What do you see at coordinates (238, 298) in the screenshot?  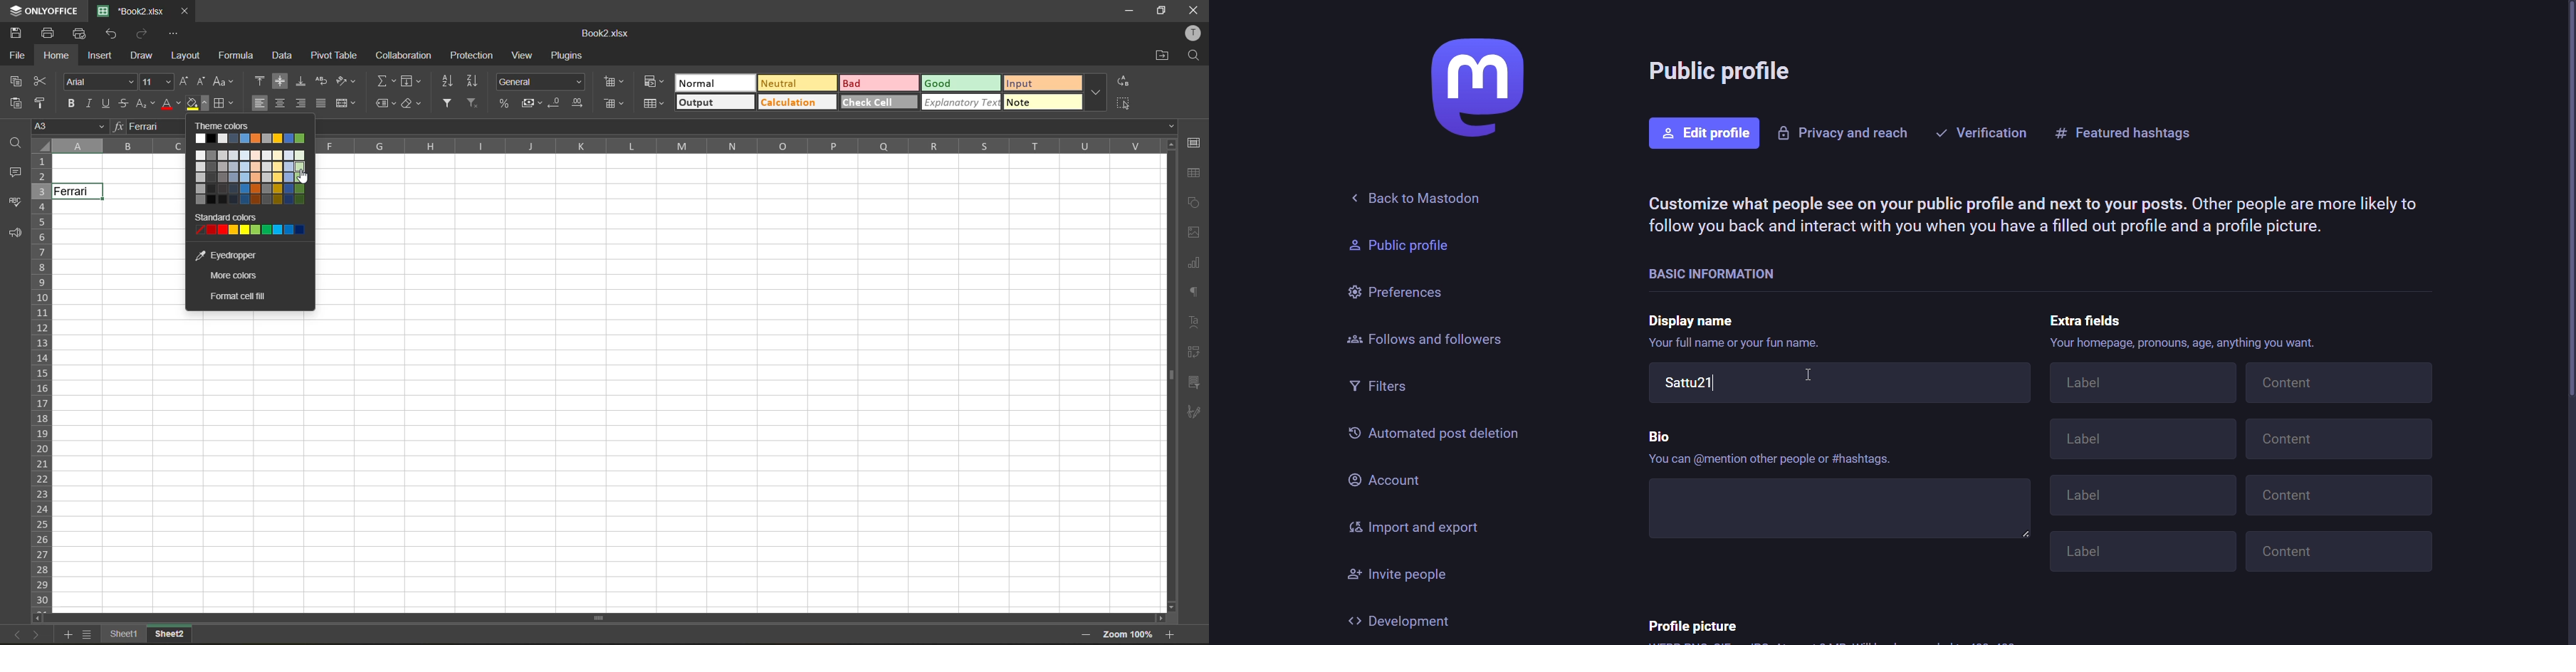 I see `format cell fill` at bounding box center [238, 298].